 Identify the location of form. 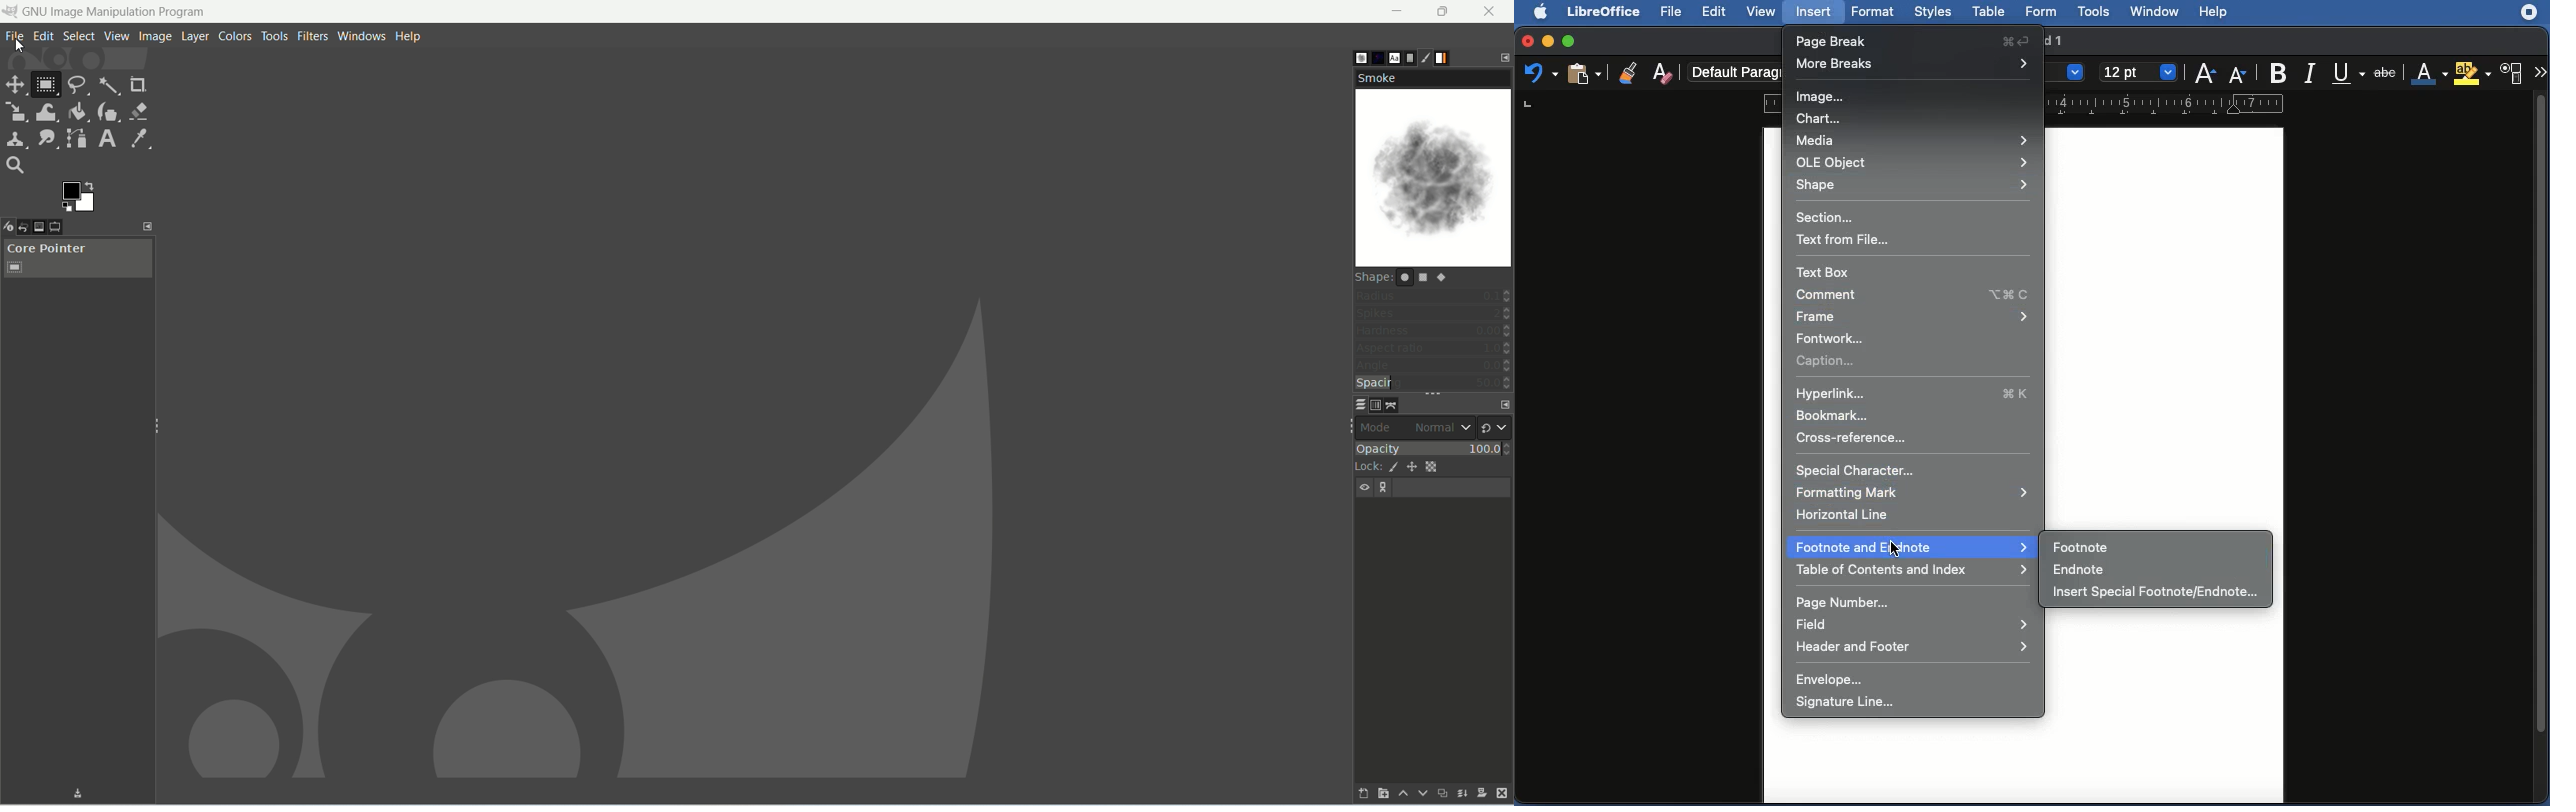
(2041, 13).